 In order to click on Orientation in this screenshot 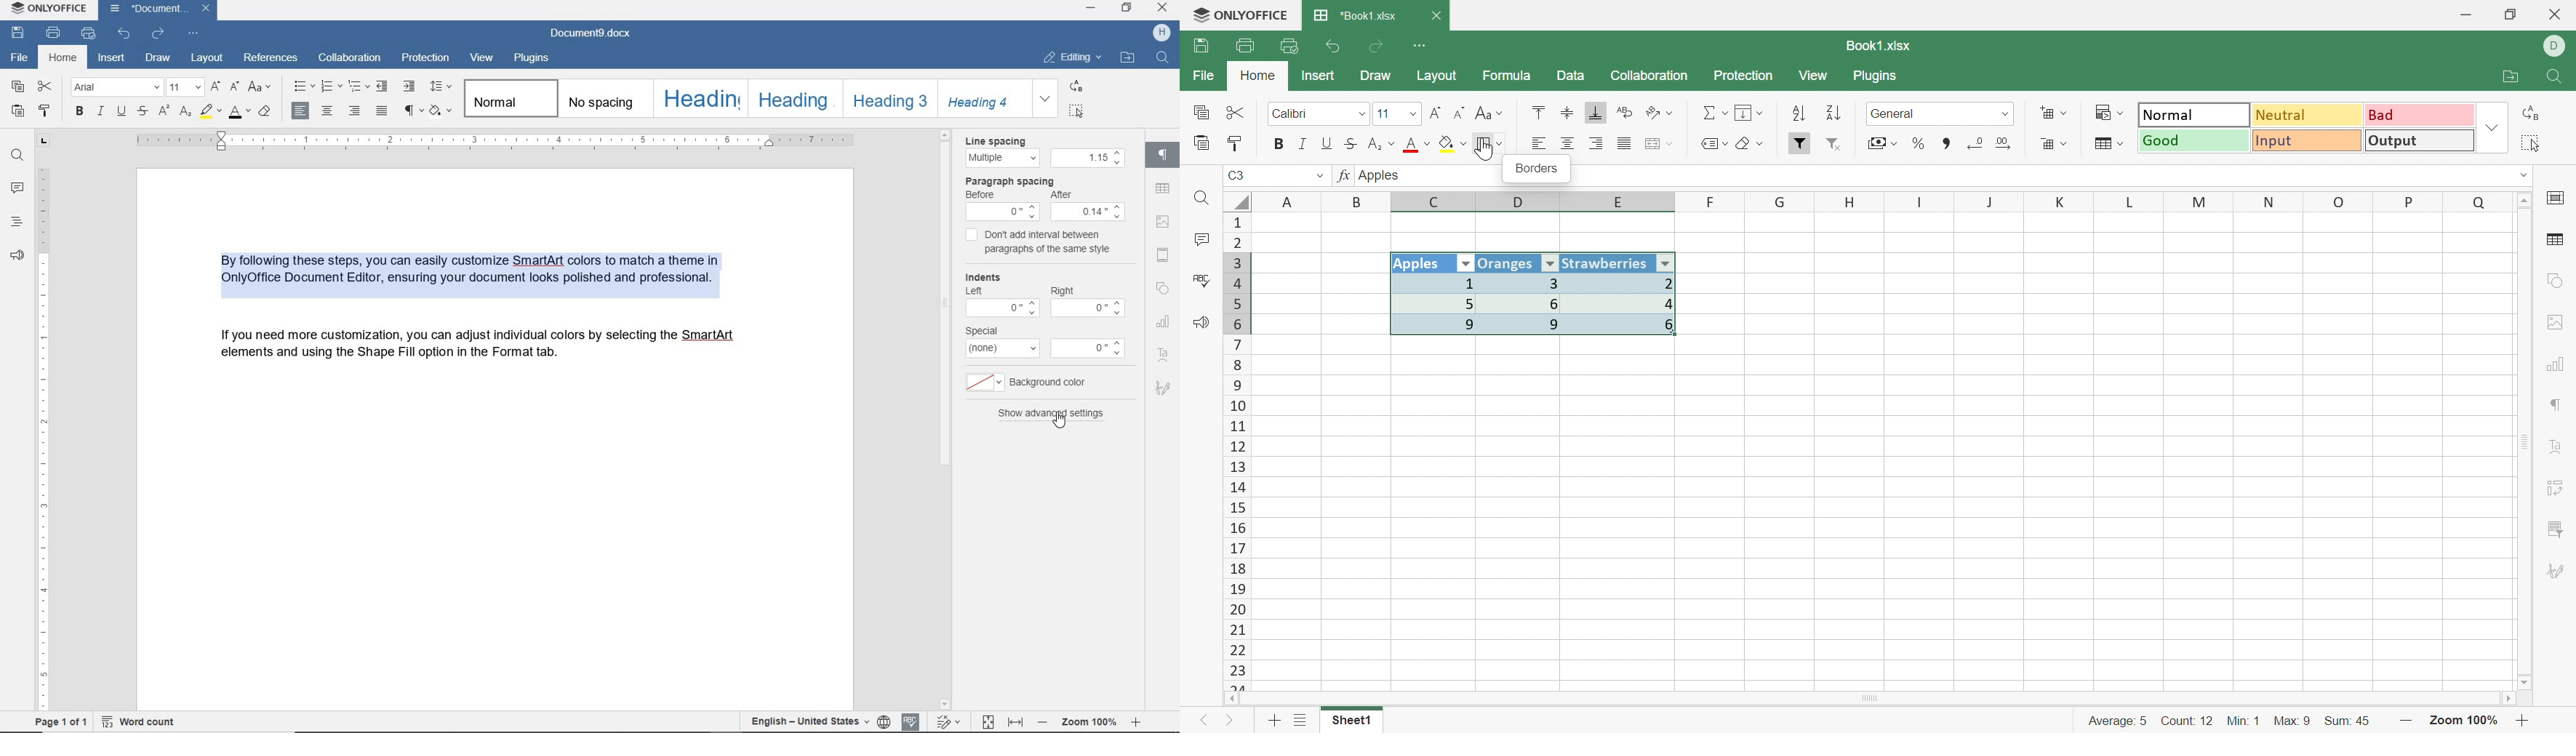, I will do `click(1662, 113)`.